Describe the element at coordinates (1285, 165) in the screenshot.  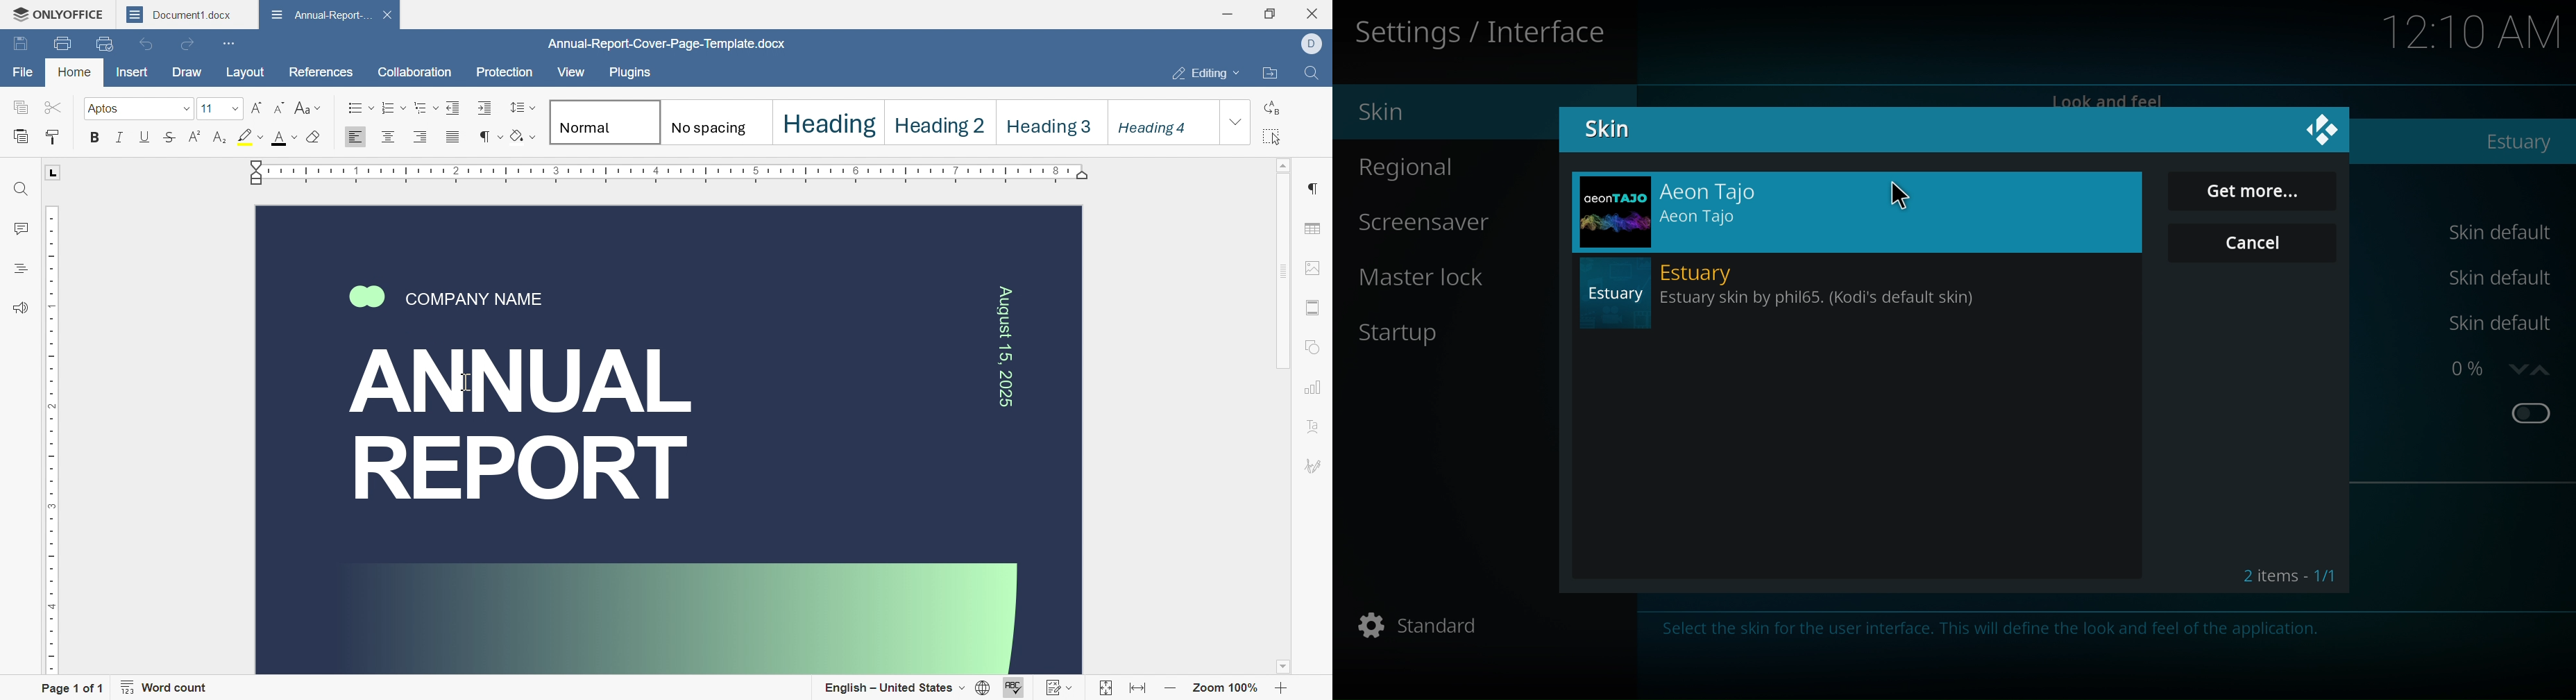
I see `scroll up` at that location.